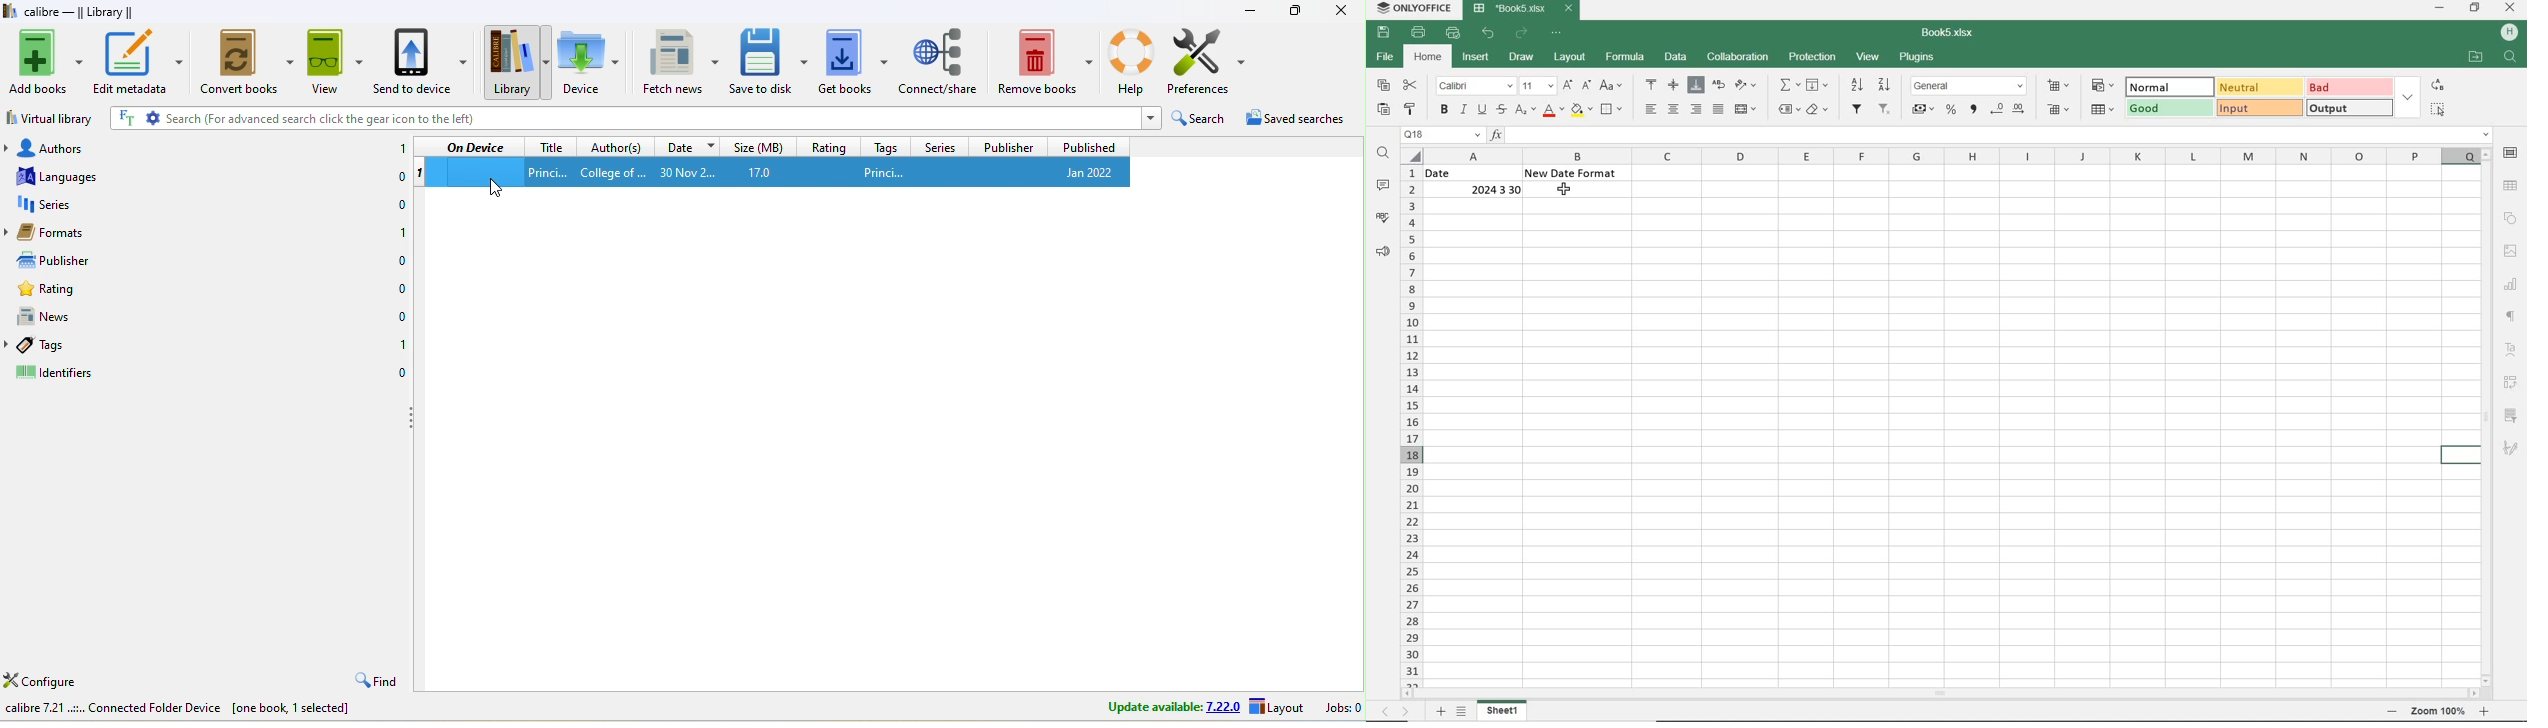 The width and height of the screenshot is (2548, 728). I want to click on news, so click(60, 315).